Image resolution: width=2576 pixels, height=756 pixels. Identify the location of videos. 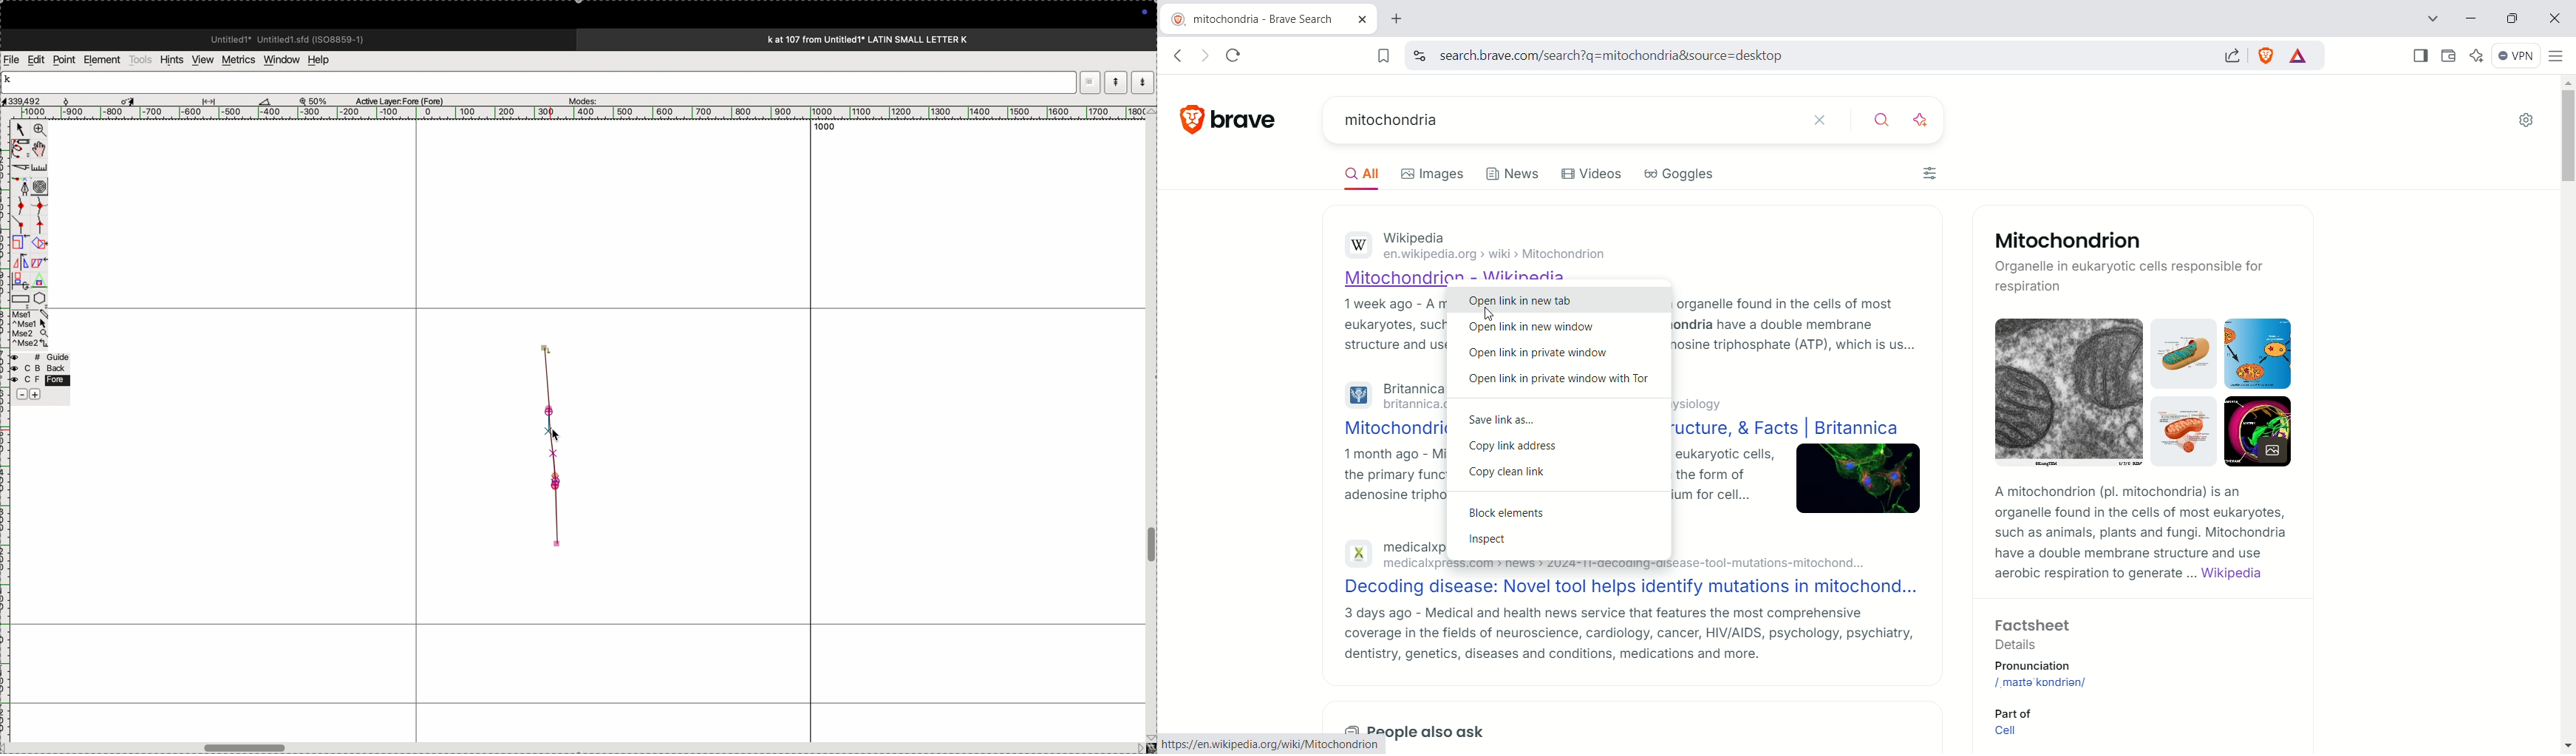
(1593, 175).